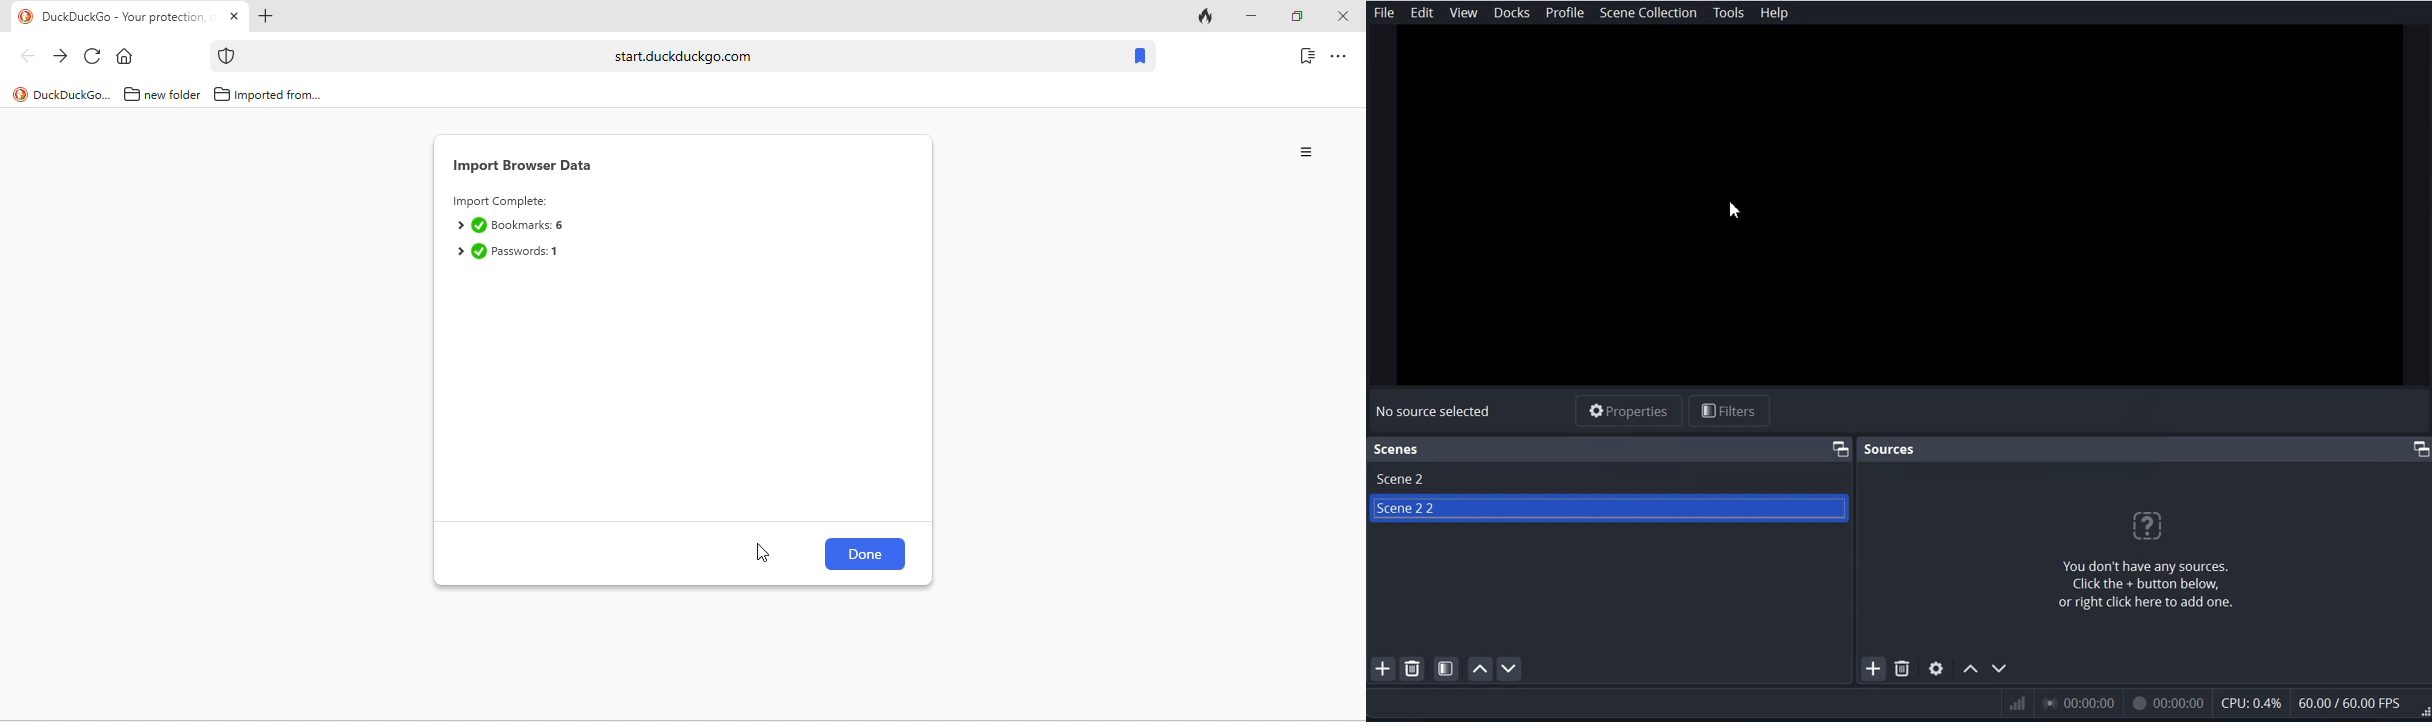  Describe the element at coordinates (764, 552) in the screenshot. I see `cursor` at that location.